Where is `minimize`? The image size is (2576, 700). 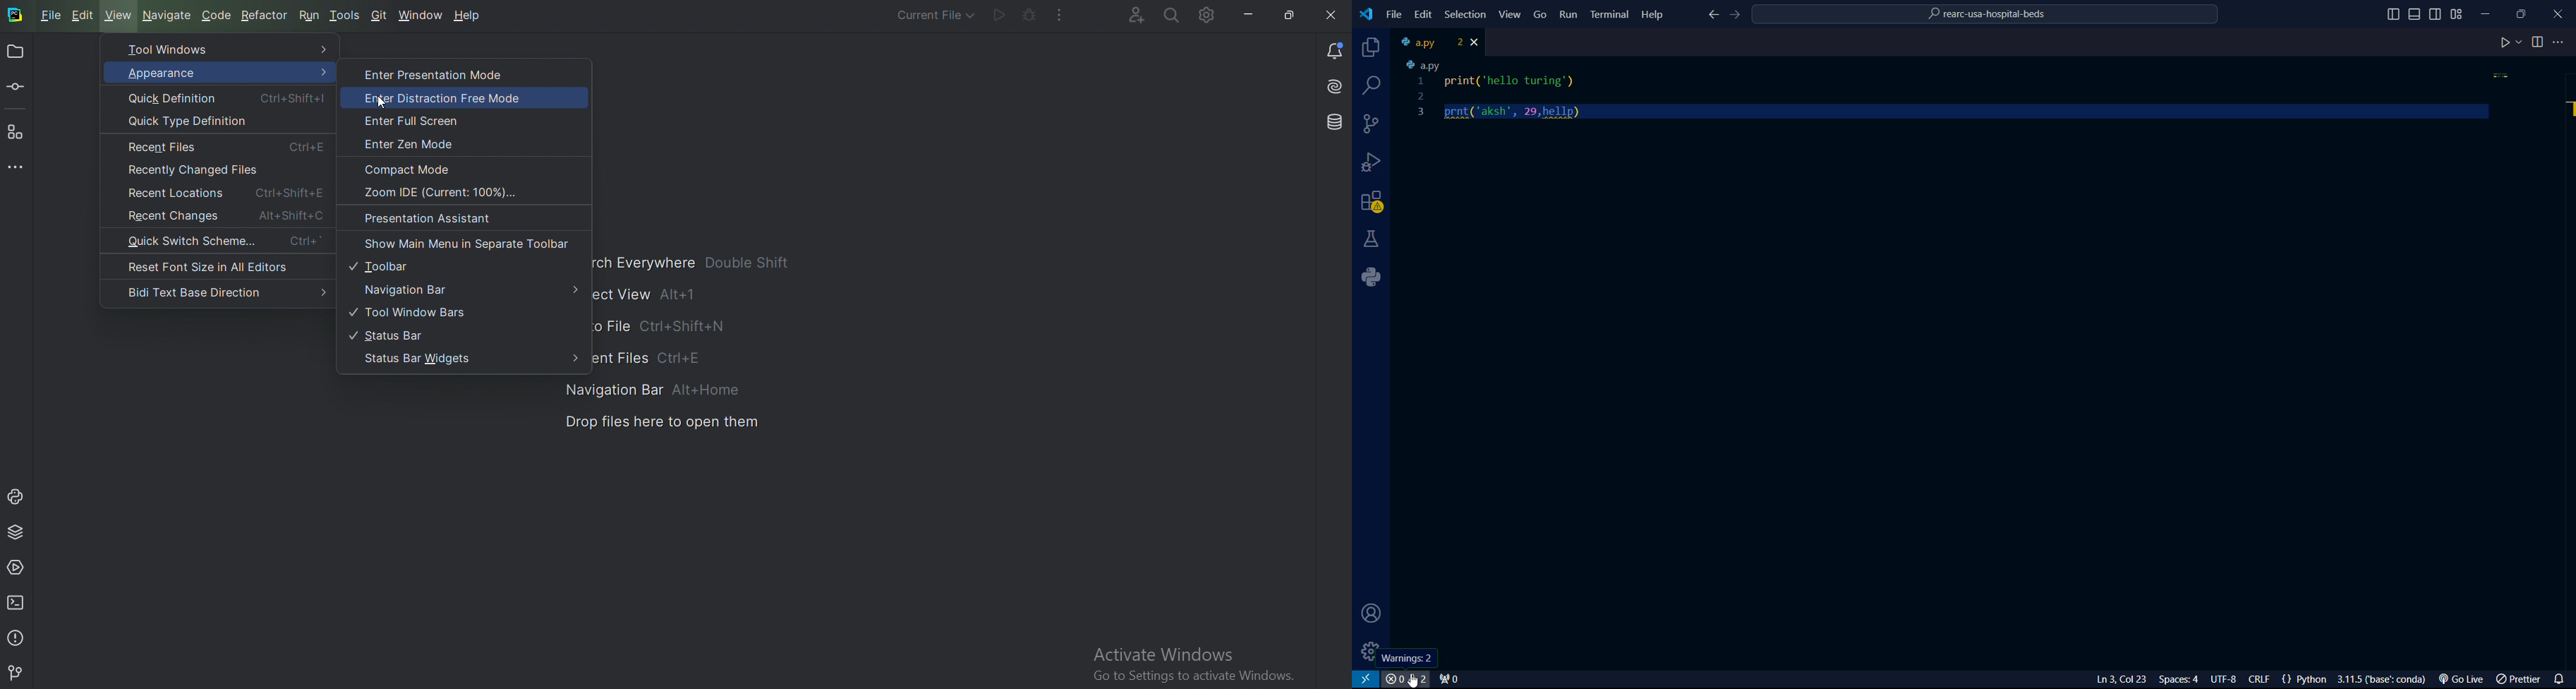 minimize is located at coordinates (2489, 11).